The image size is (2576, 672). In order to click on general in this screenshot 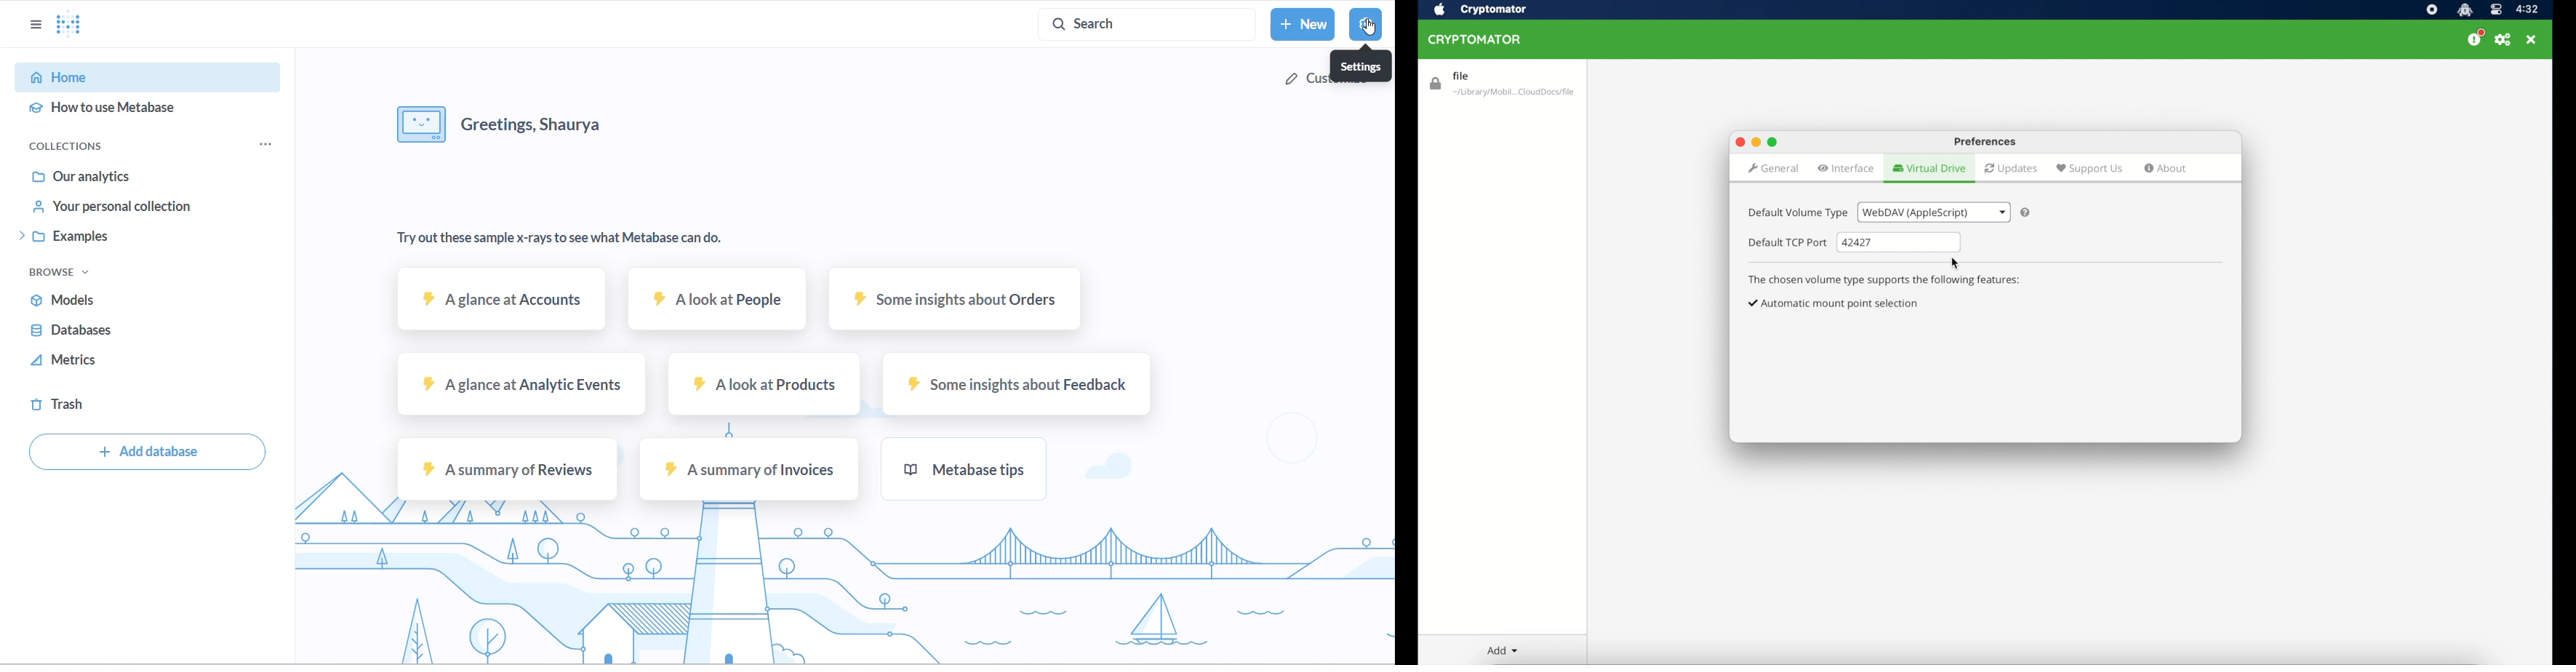, I will do `click(1773, 170)`.